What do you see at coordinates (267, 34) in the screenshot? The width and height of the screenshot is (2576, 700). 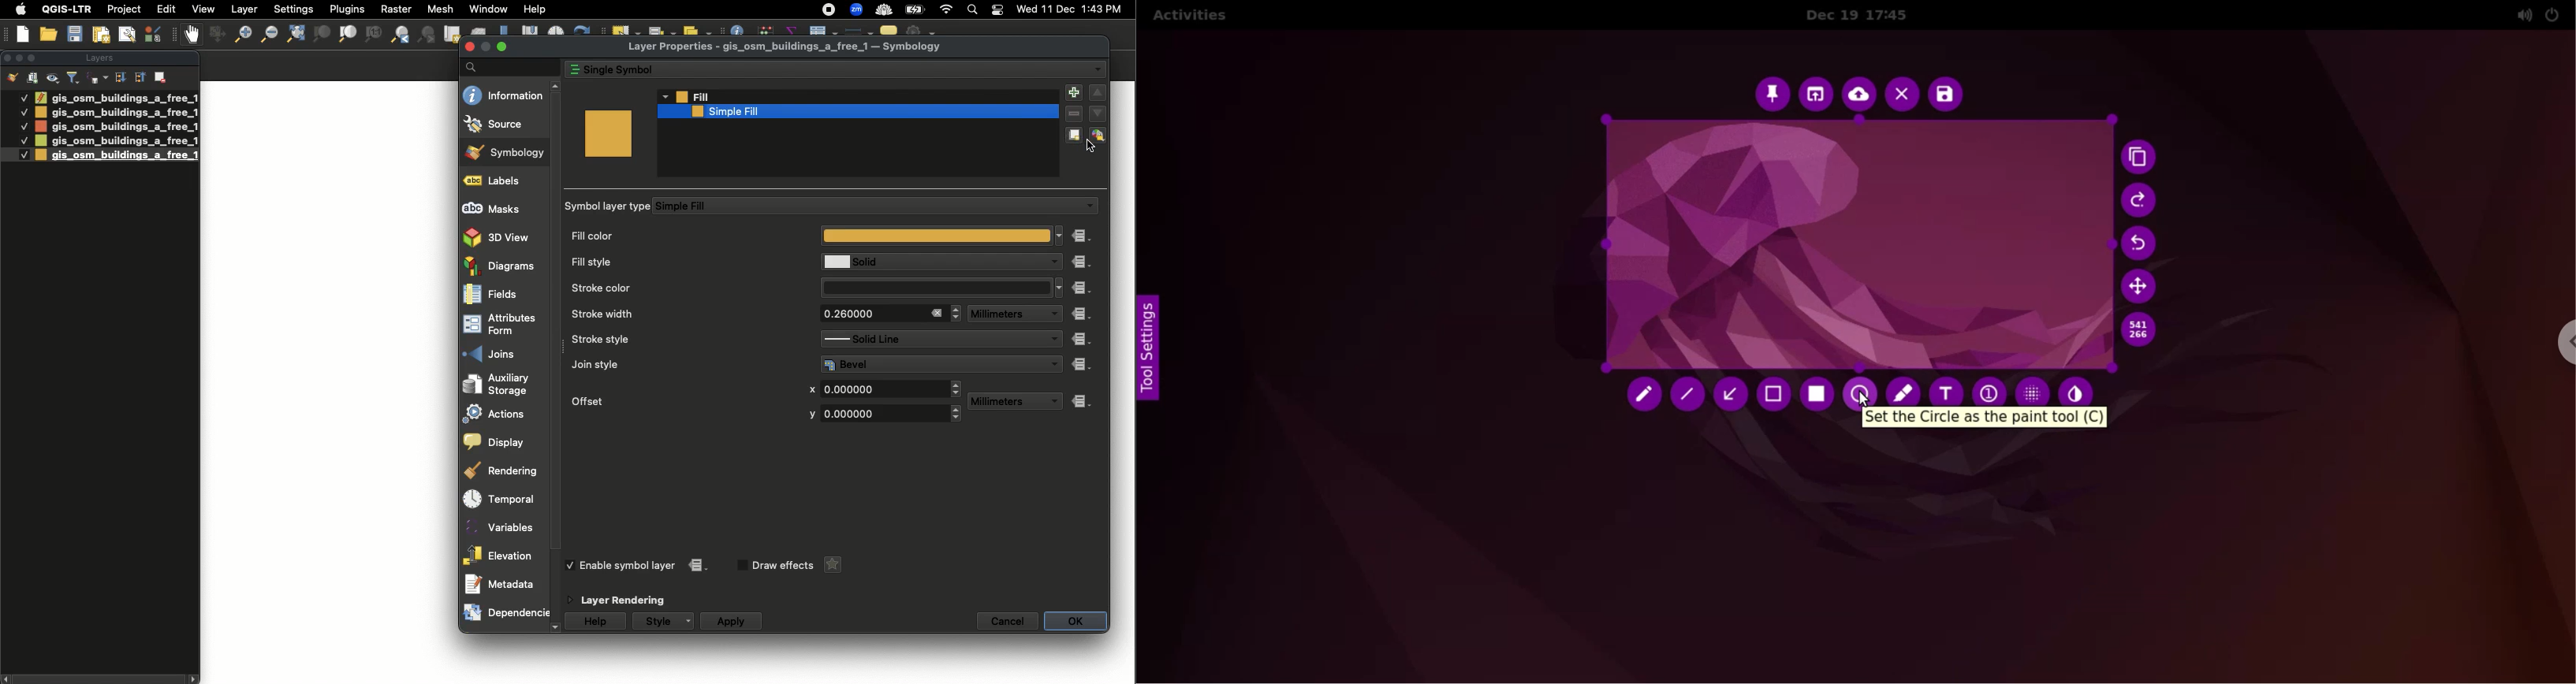 I see `Zoom out ` at bounding box center [267, 34].